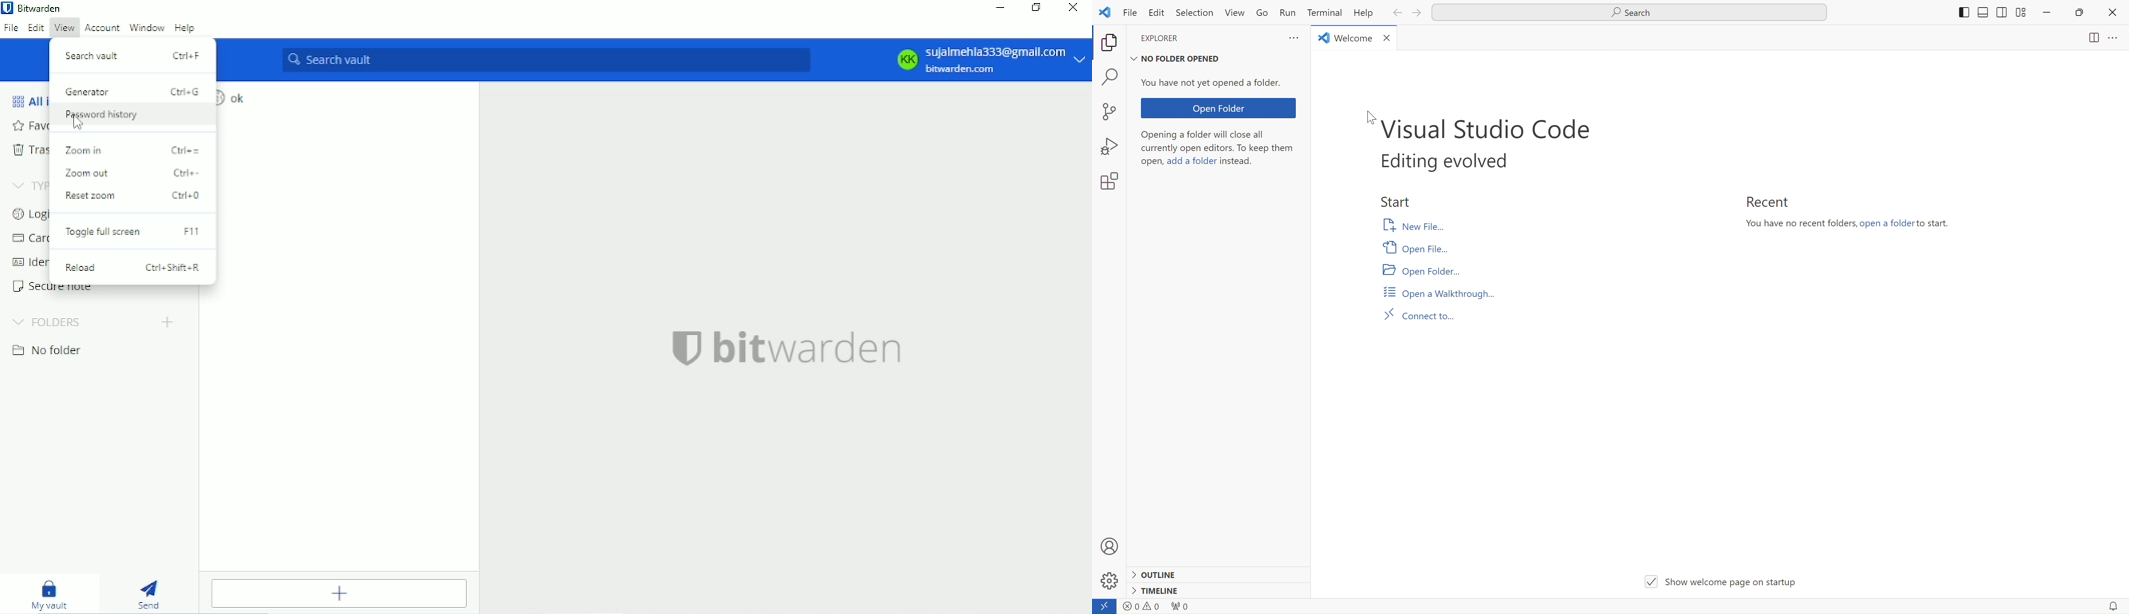 The width and height of the screenshot is (2156, 616). What do you see at coordinates (1111, 43) in the screenshot?
I see `copy` at bounding box center [1111, 43].